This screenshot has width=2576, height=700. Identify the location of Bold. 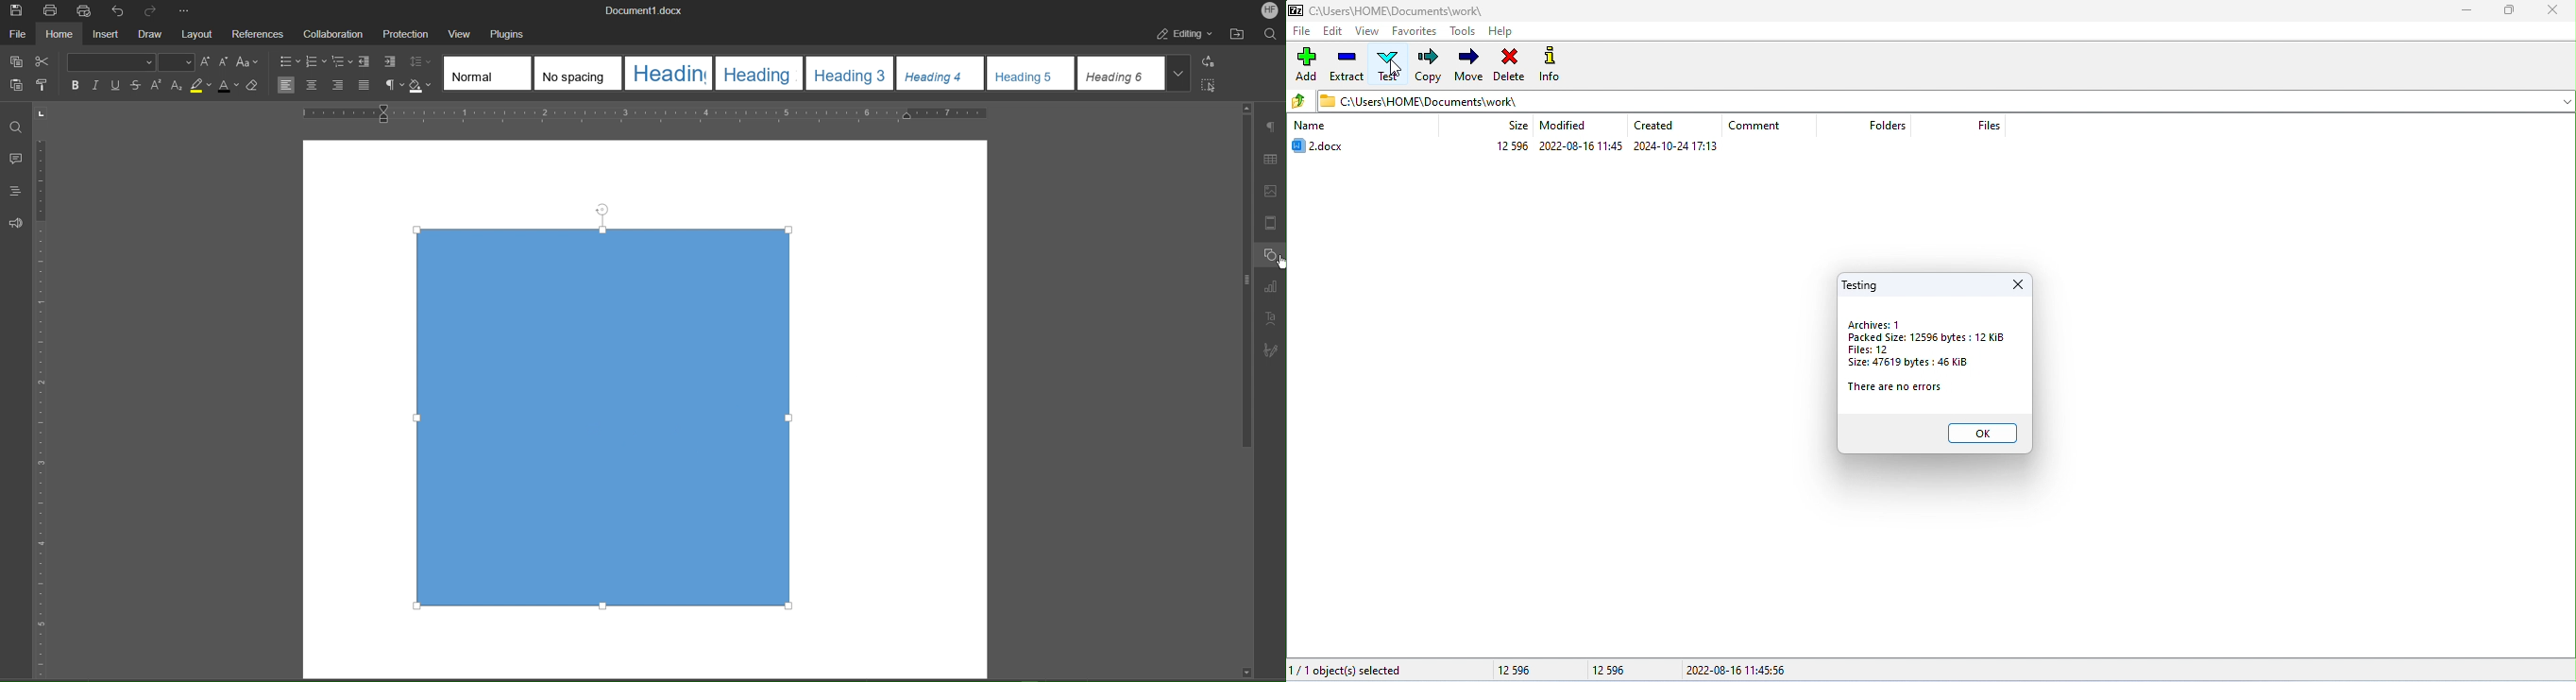
(75, 85).